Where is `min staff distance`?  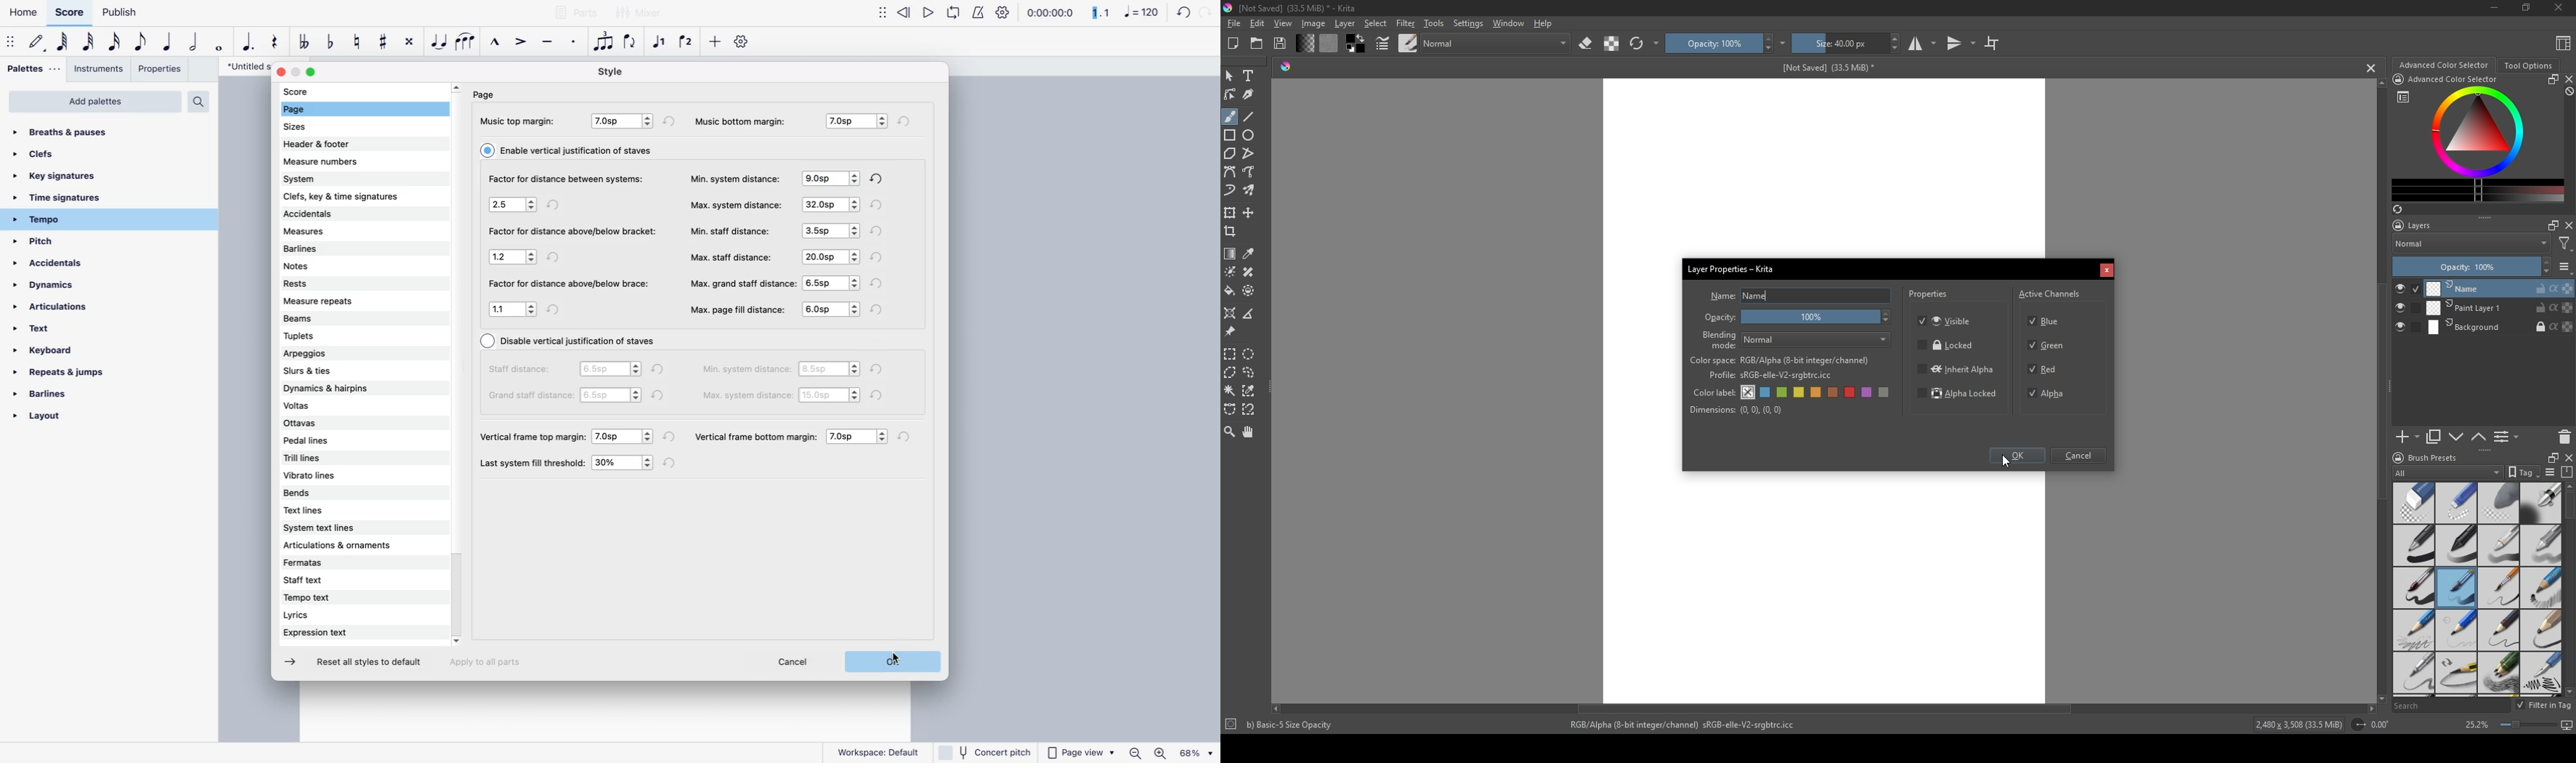
min staff distance is located at coordinates (732, 230).